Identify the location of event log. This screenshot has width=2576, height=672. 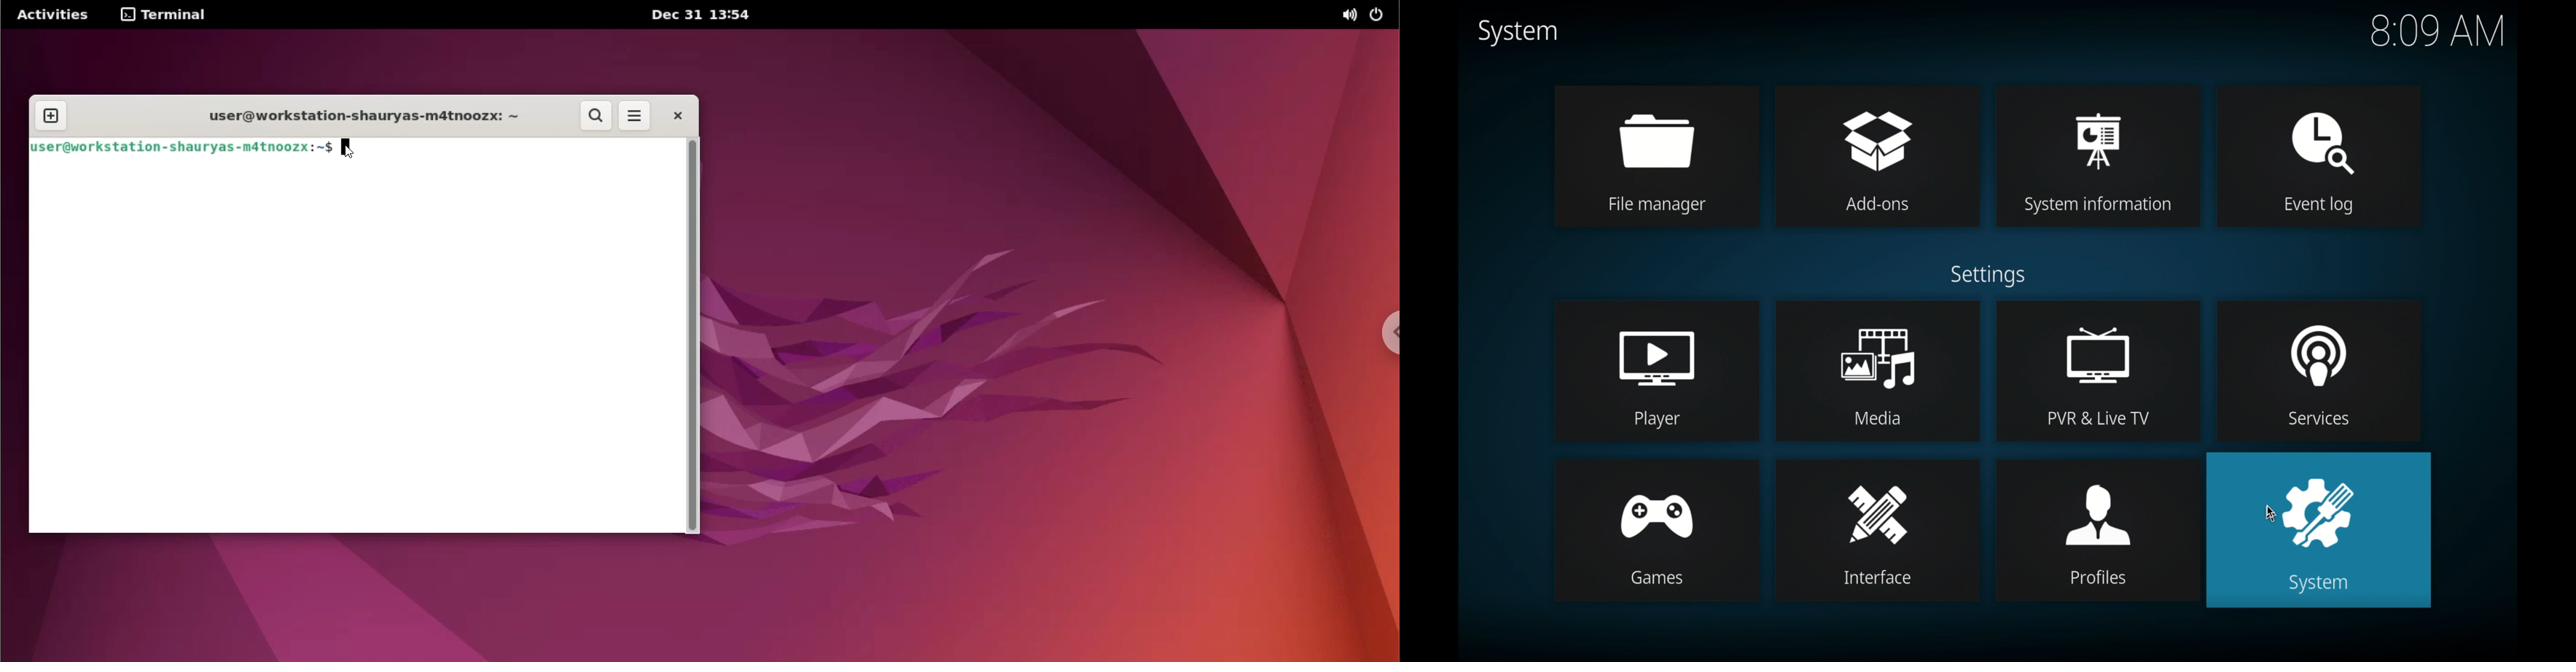
(2321, 157).